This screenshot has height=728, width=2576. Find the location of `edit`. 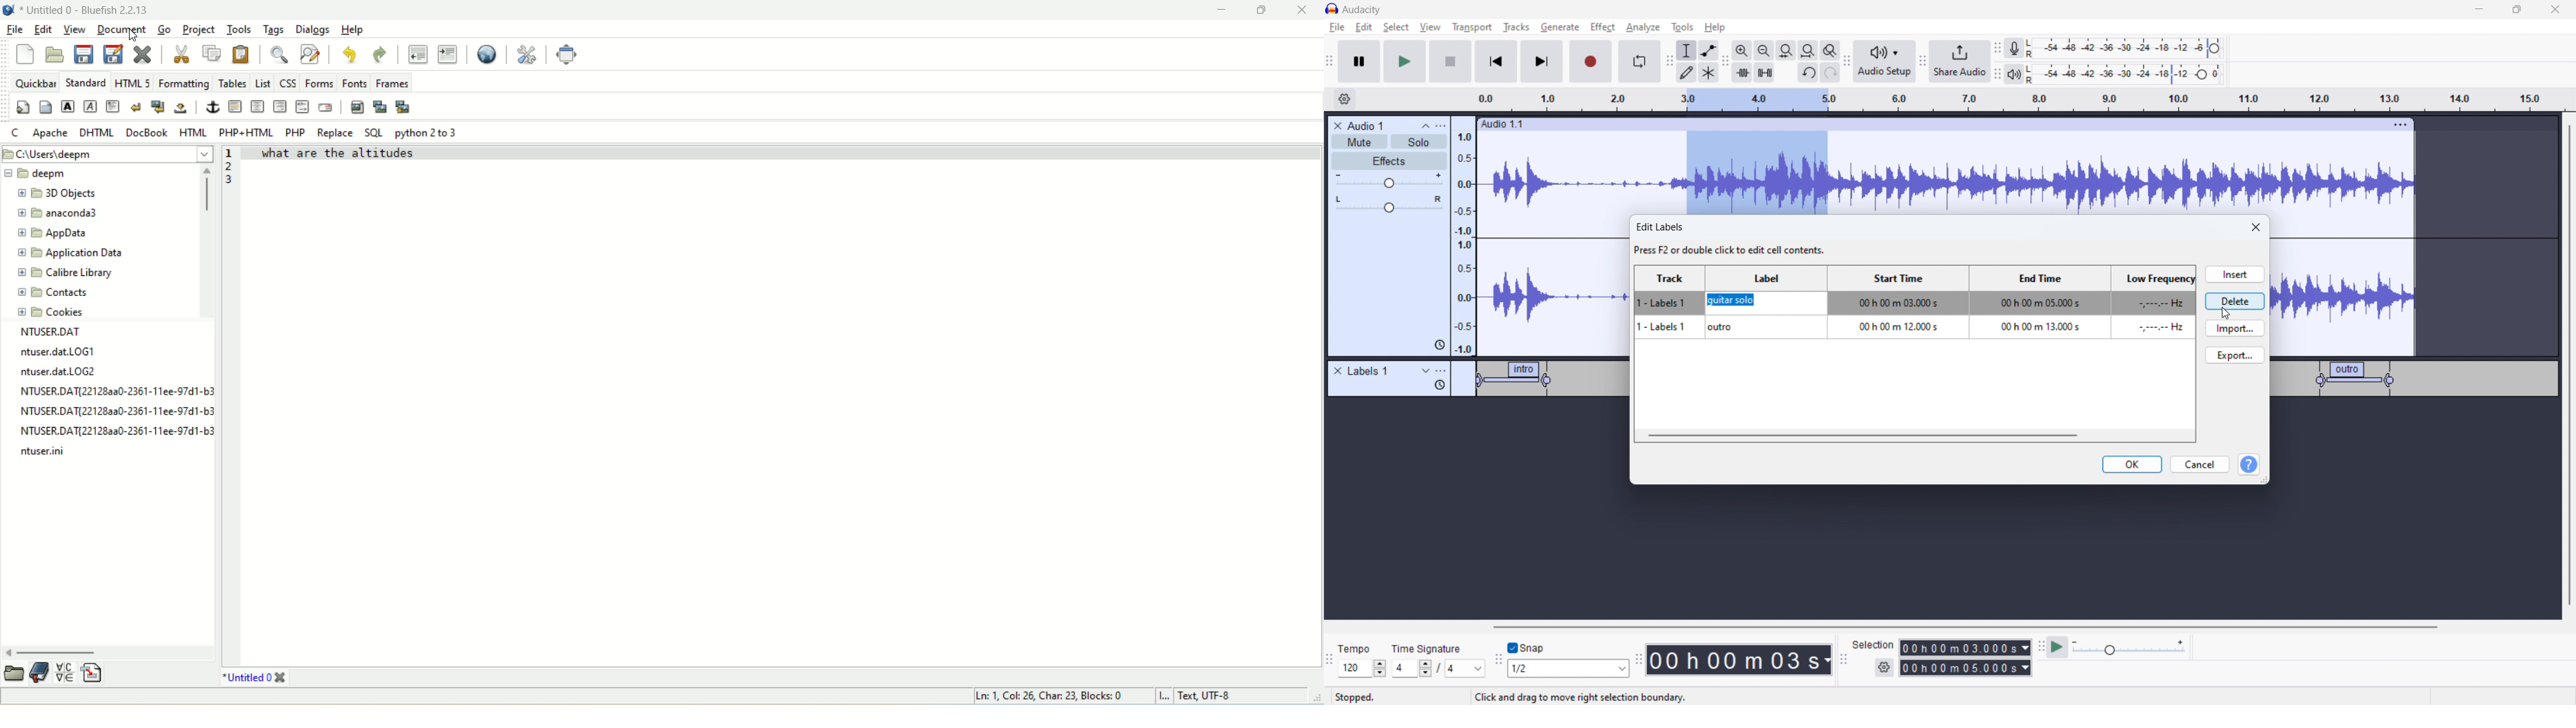

edit is located at coordinates (1364, 27).